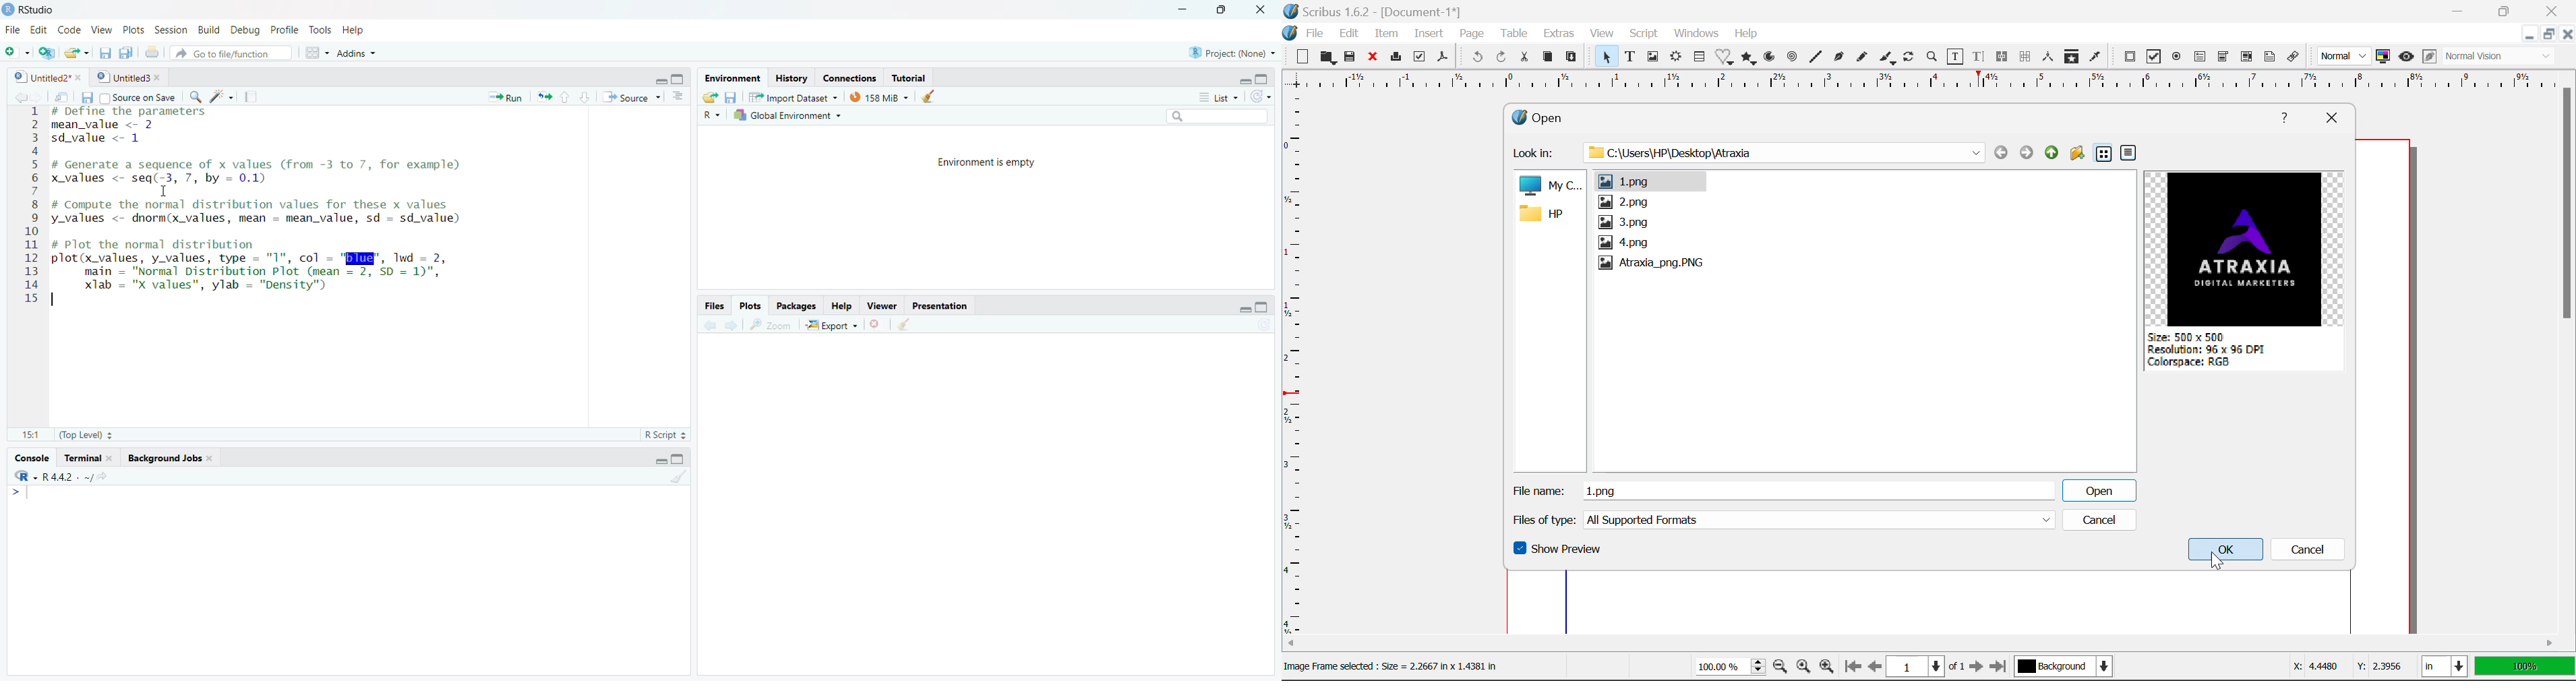 Image resolution: width=2576 pixels, height=700 pixels. What do you see at coordinates (234, 53) in the screenshot?
I see `Go to file/function` at bounding box center [234, 53].